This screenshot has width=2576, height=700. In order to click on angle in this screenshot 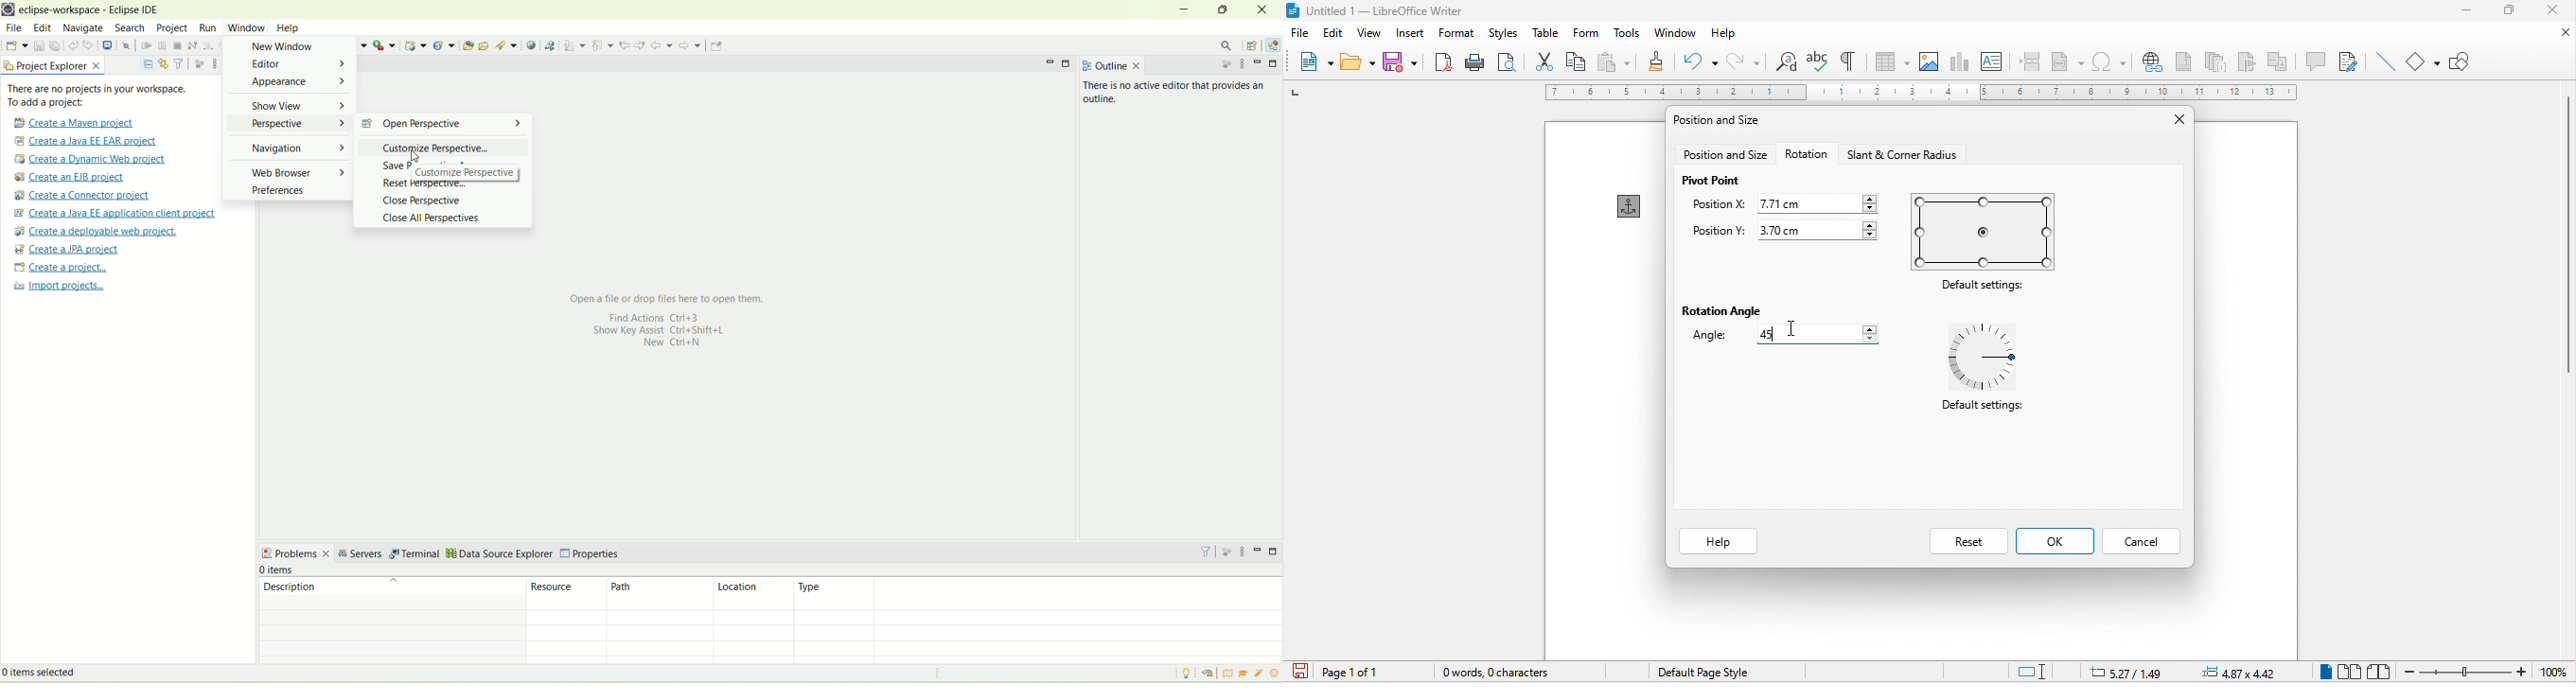, I will do `click(1704, 336)`.